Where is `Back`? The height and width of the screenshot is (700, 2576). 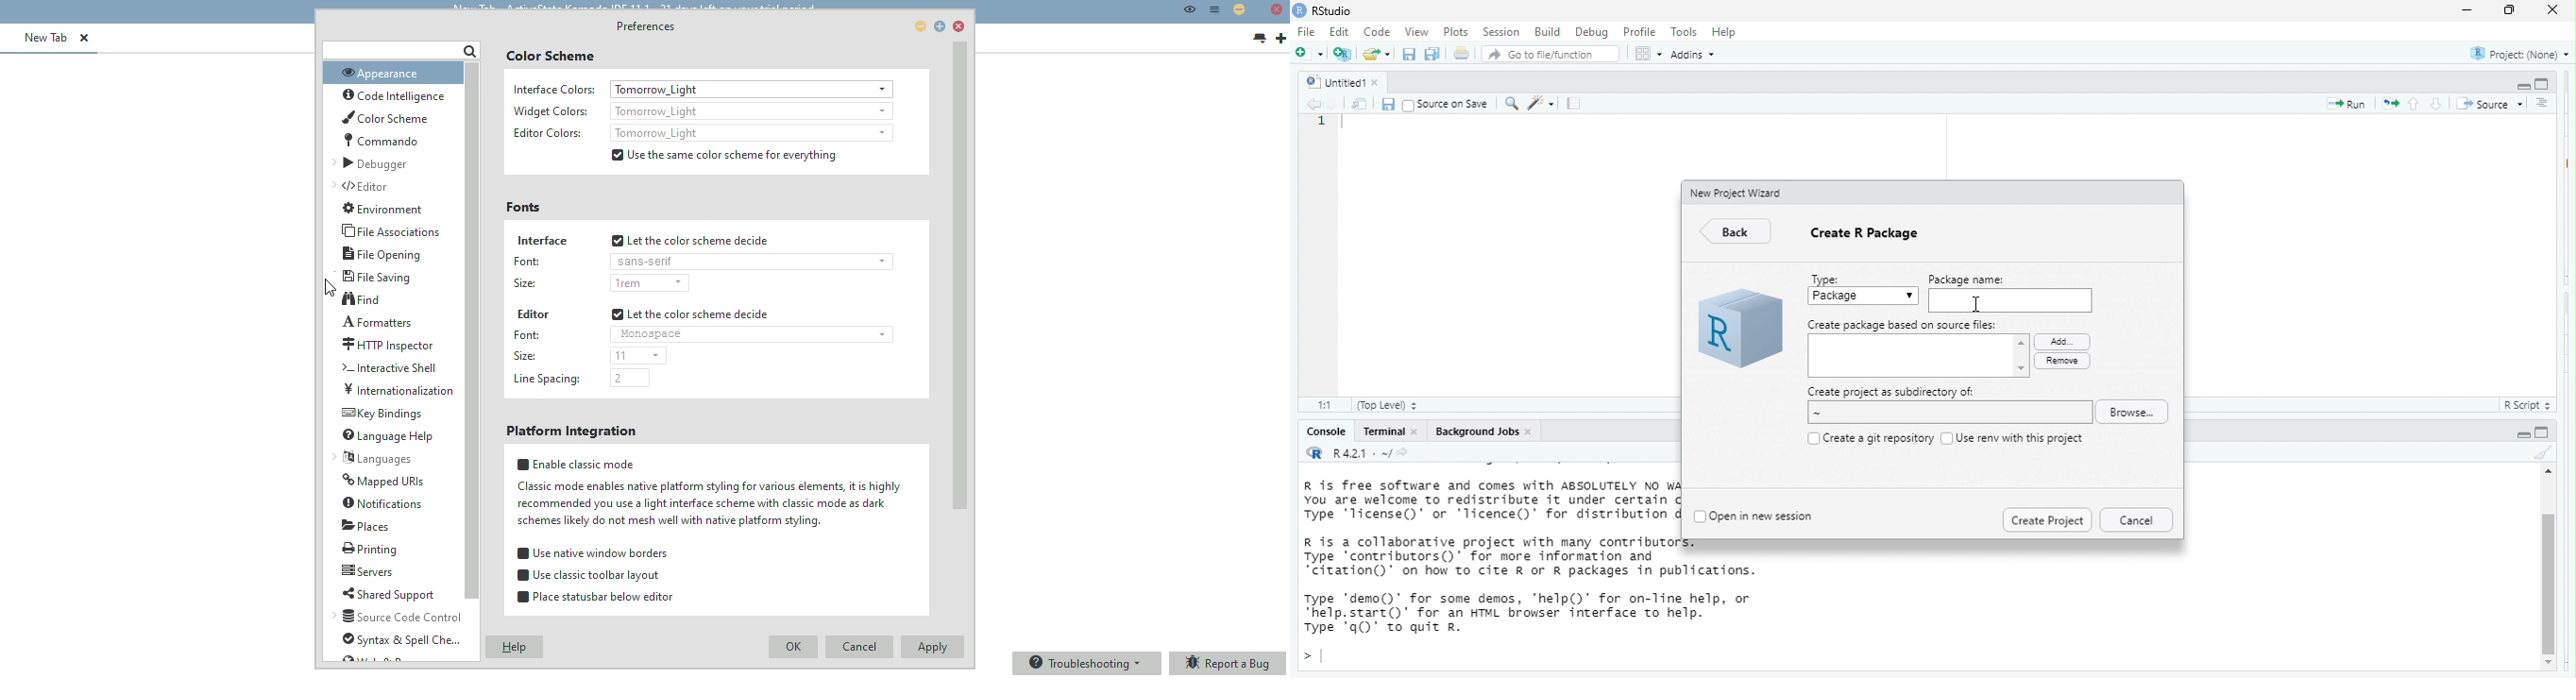 Back is located at coordinates (1738, 233).